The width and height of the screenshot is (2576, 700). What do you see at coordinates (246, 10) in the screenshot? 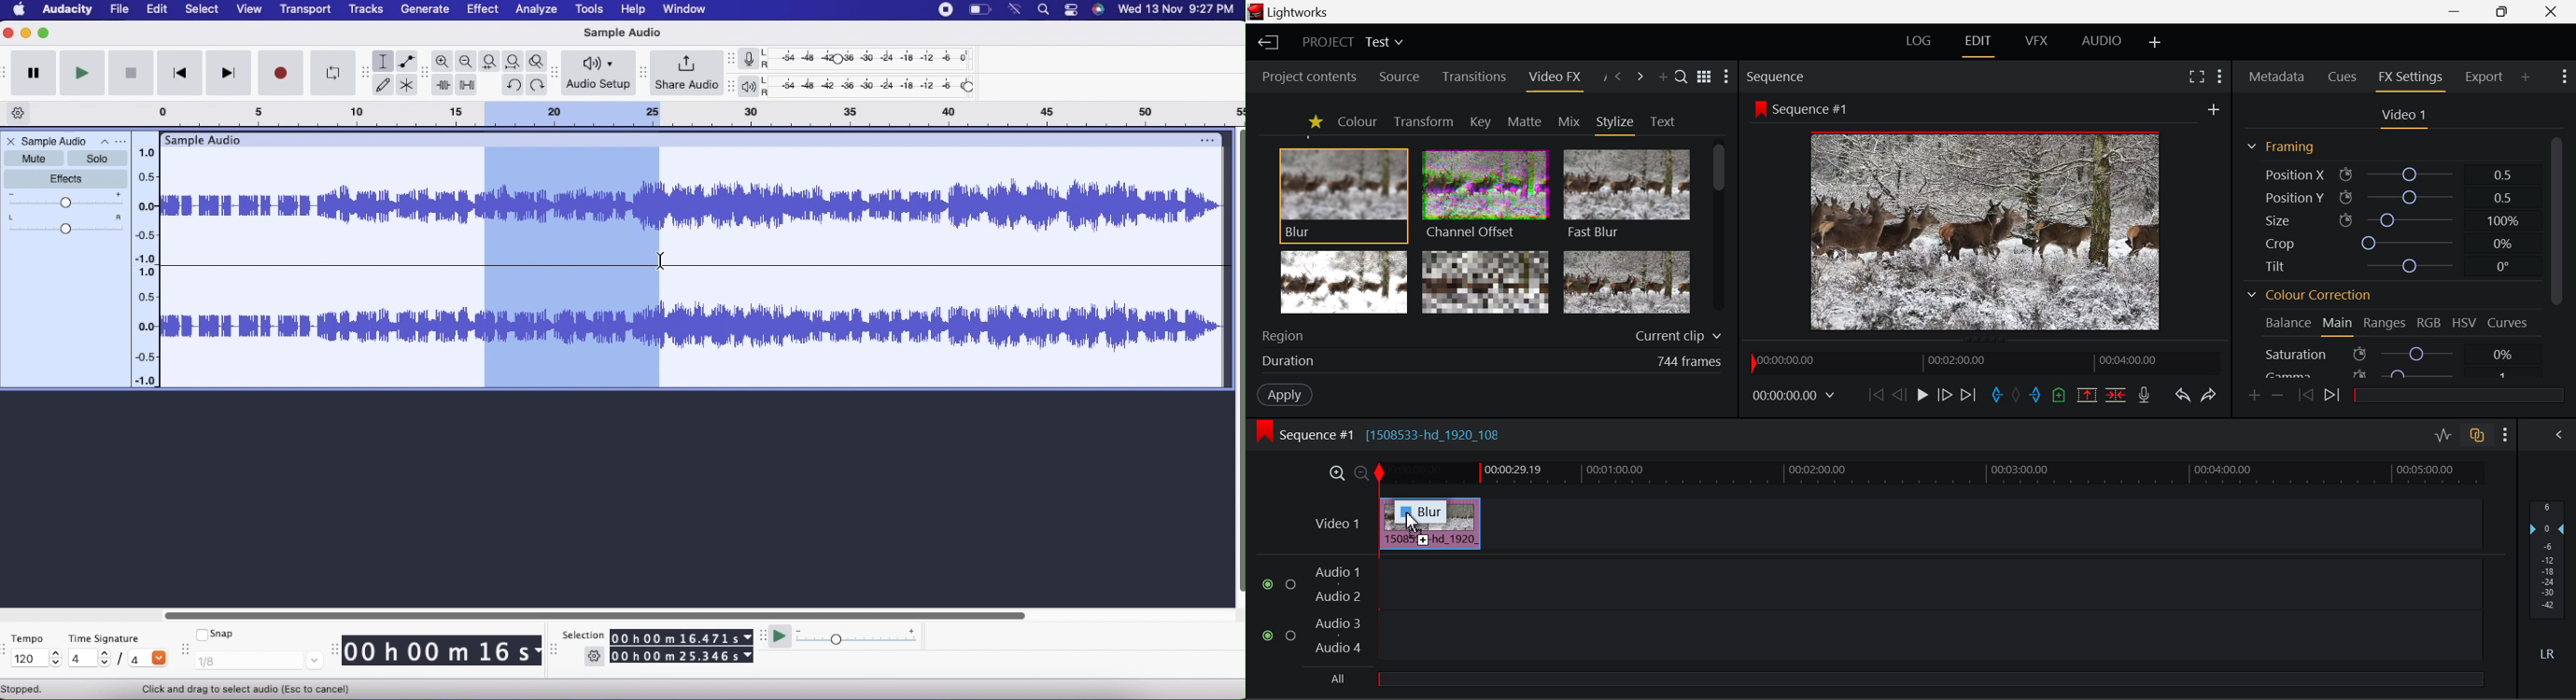
I see `View` at bounding box center [246, 10].